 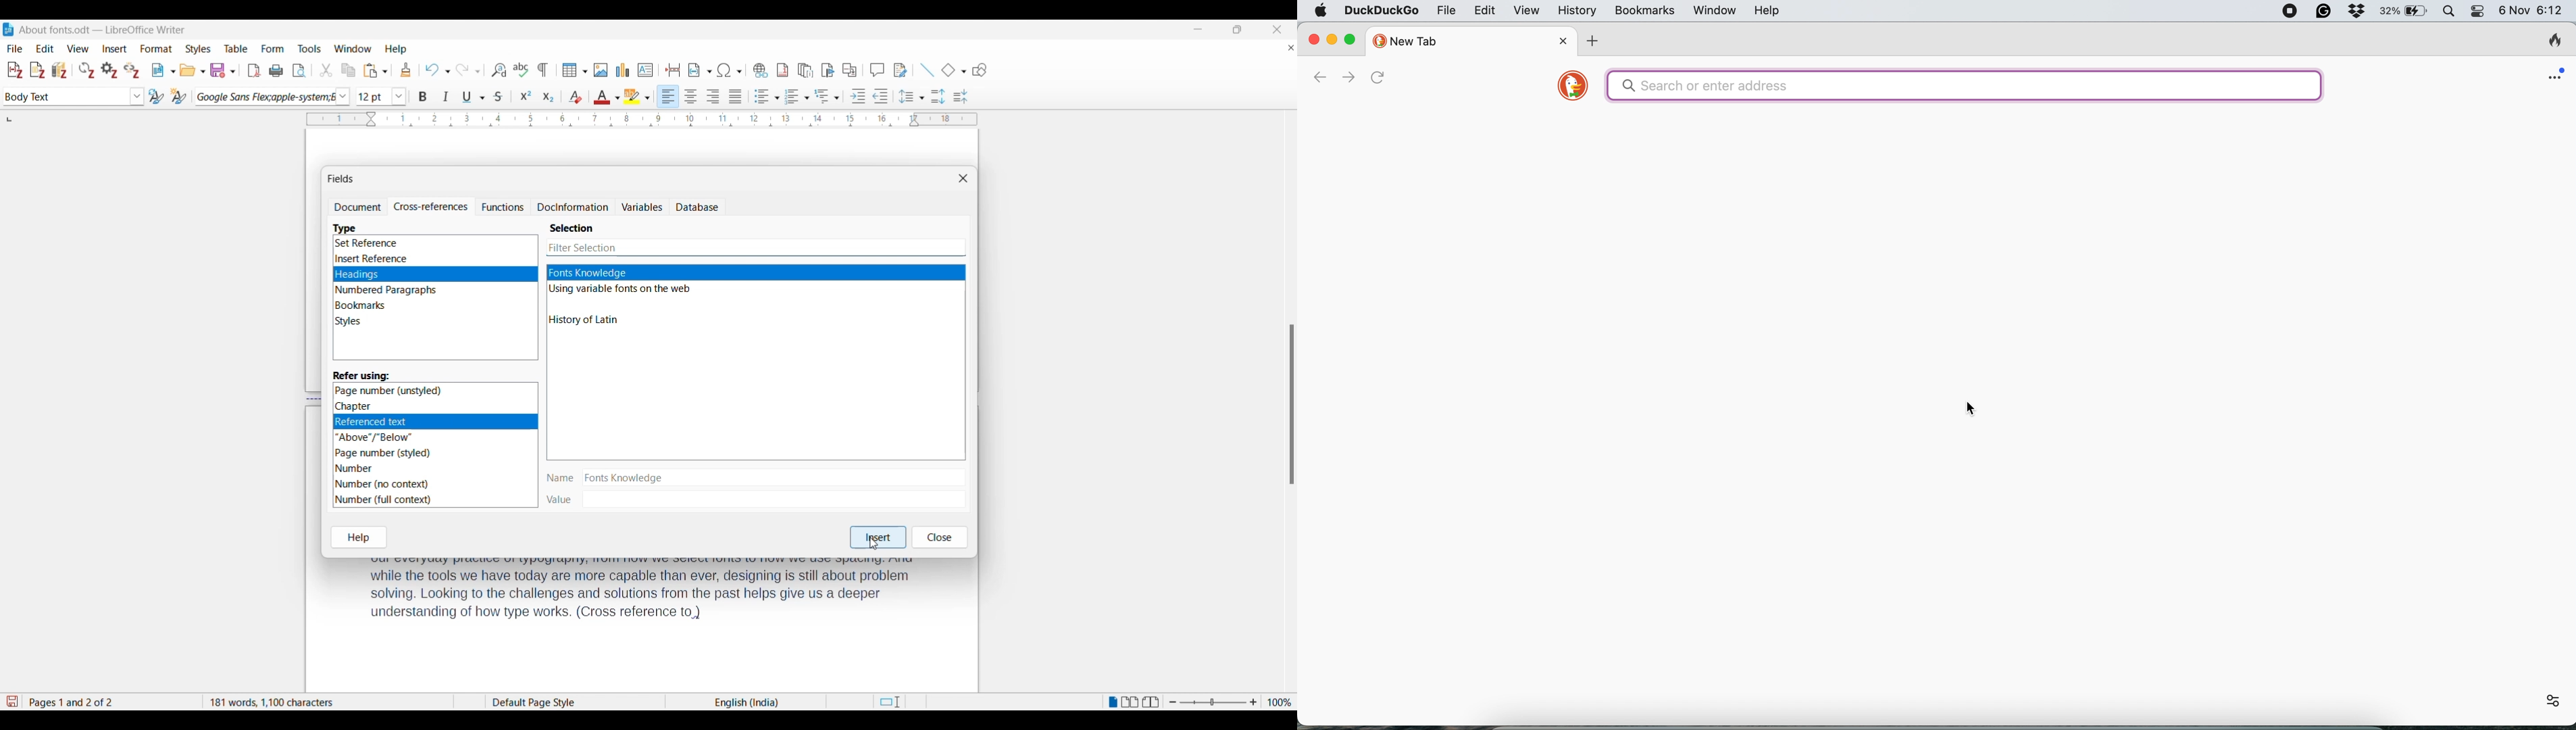 I want to click on close, so click(x=1565, y=40).